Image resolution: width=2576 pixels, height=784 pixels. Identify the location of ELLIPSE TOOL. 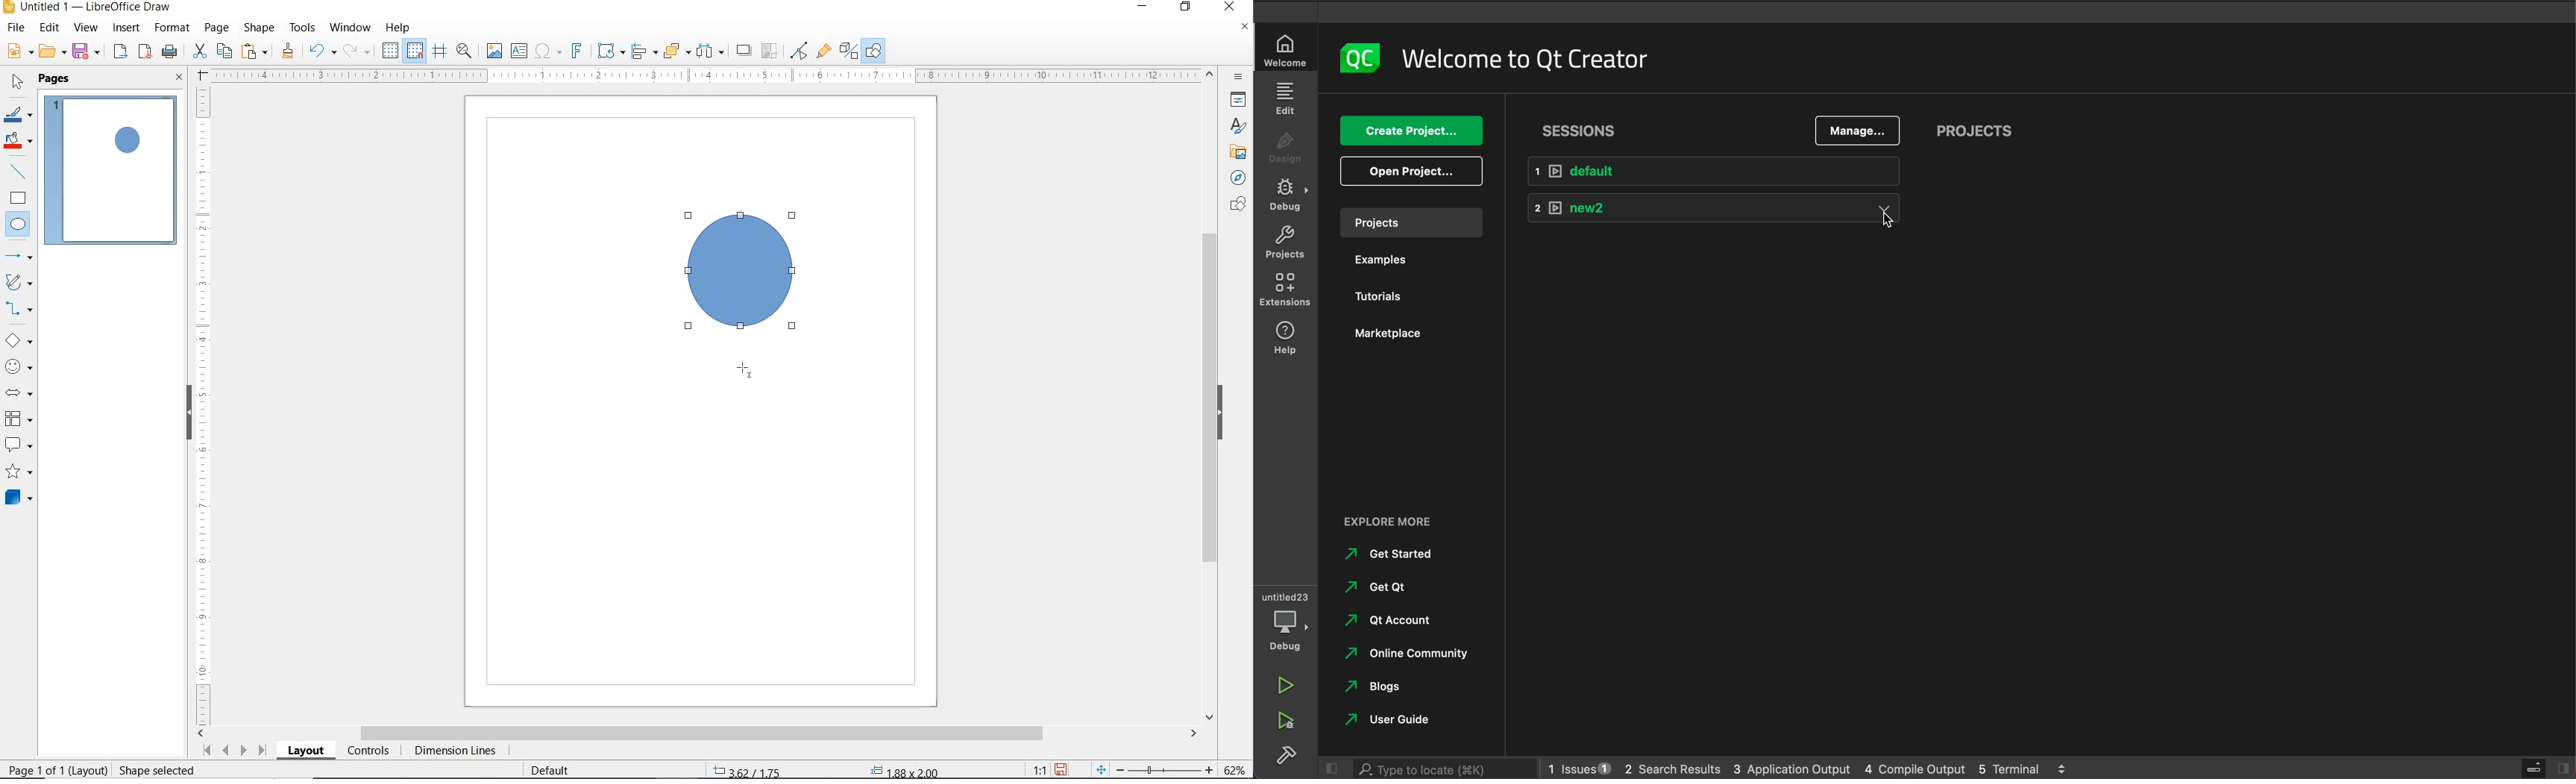
(691, 331).